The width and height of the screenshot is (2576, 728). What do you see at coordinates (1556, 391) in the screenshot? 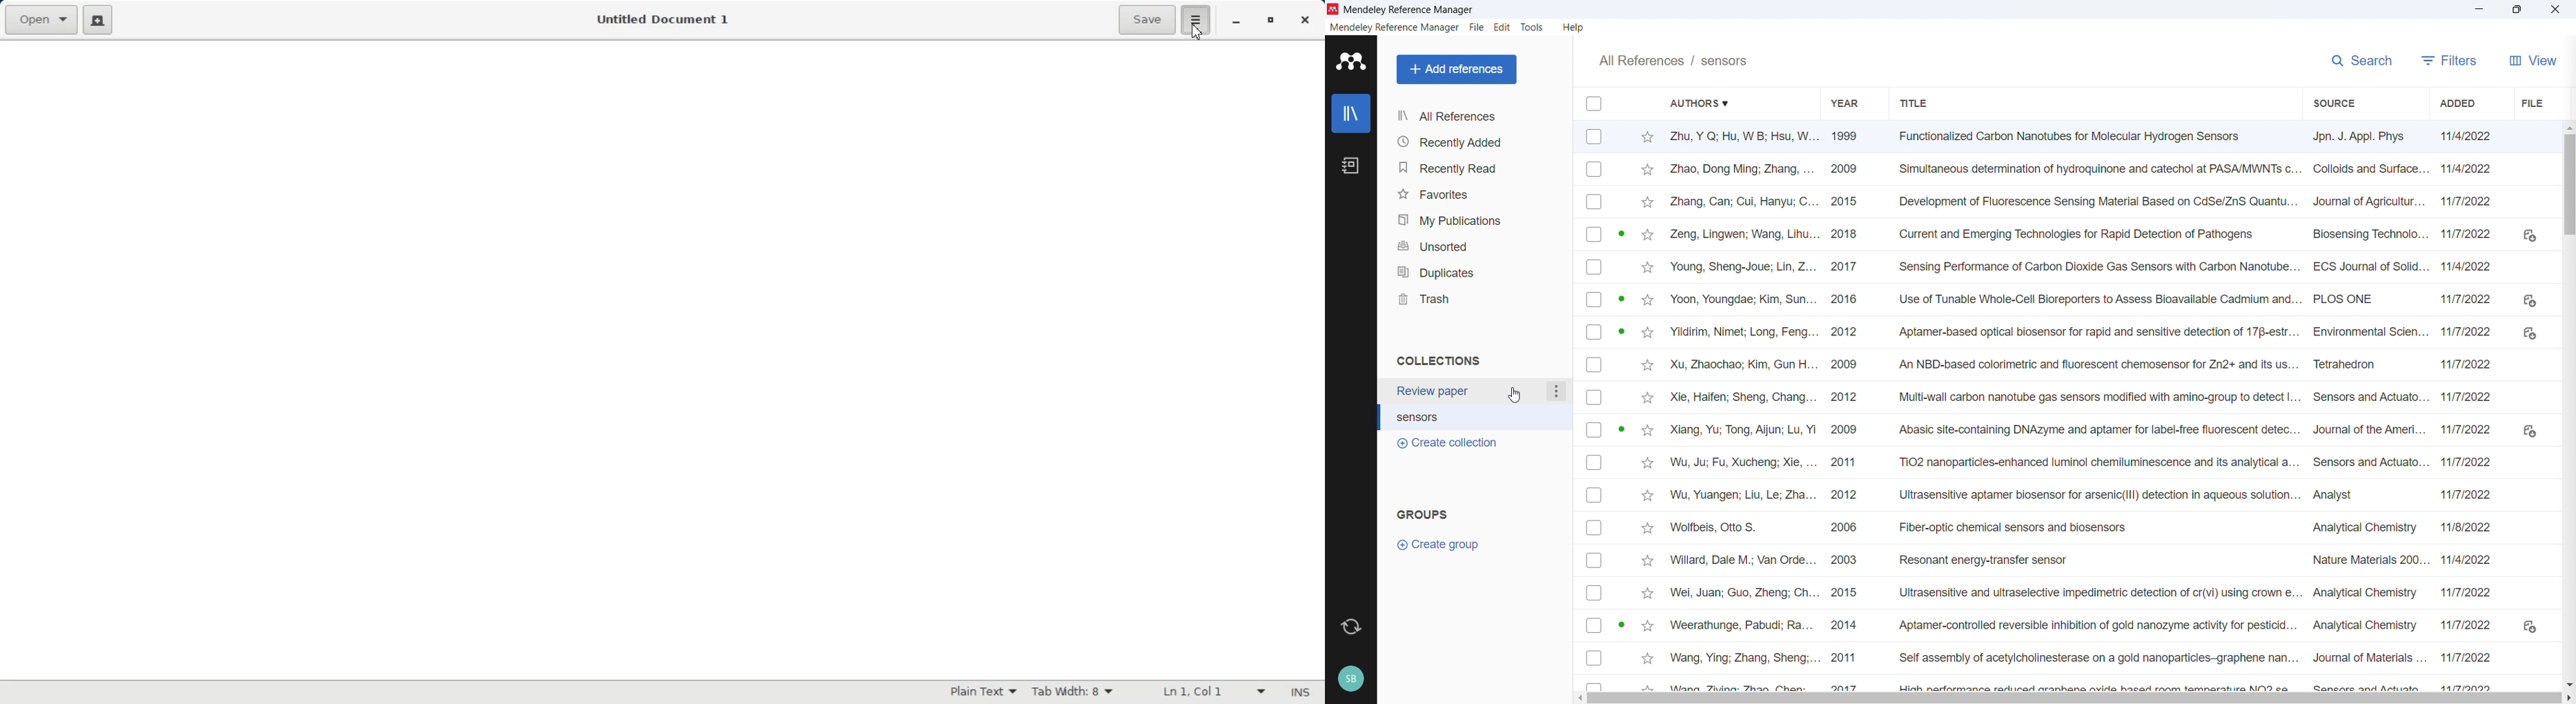
I see `Collection options ` at bounding box center [1556, 391].